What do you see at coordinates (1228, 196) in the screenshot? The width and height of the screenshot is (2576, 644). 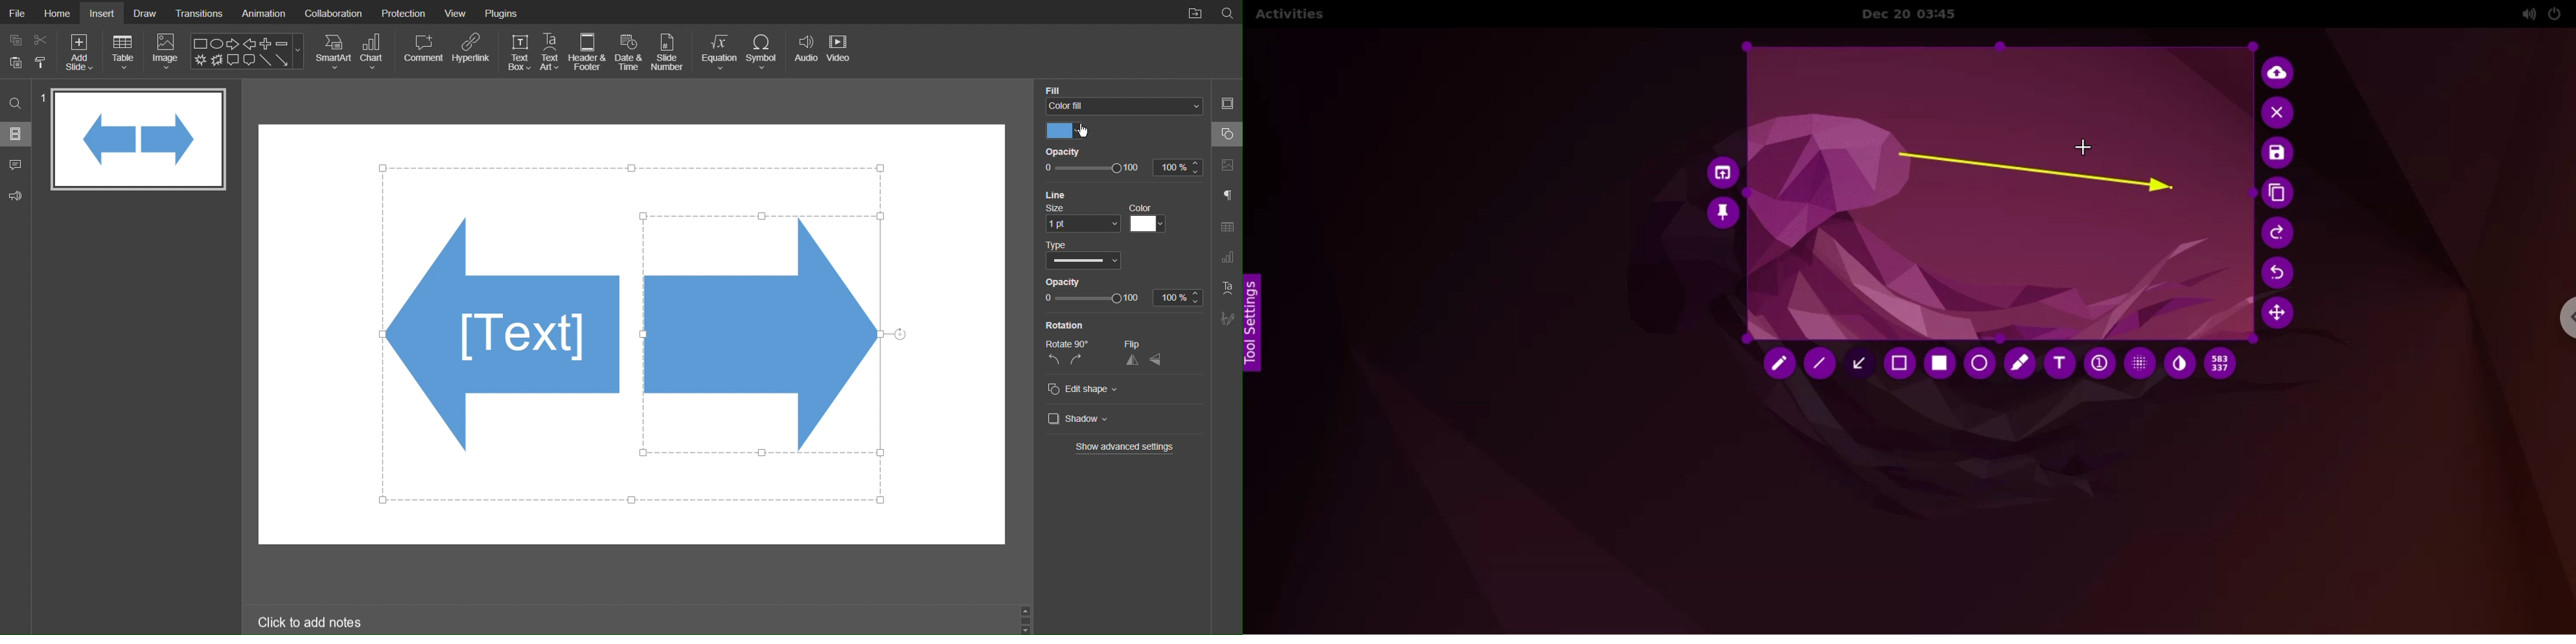 I see `Paragraph Settings` at bounding box center [1228, 196].